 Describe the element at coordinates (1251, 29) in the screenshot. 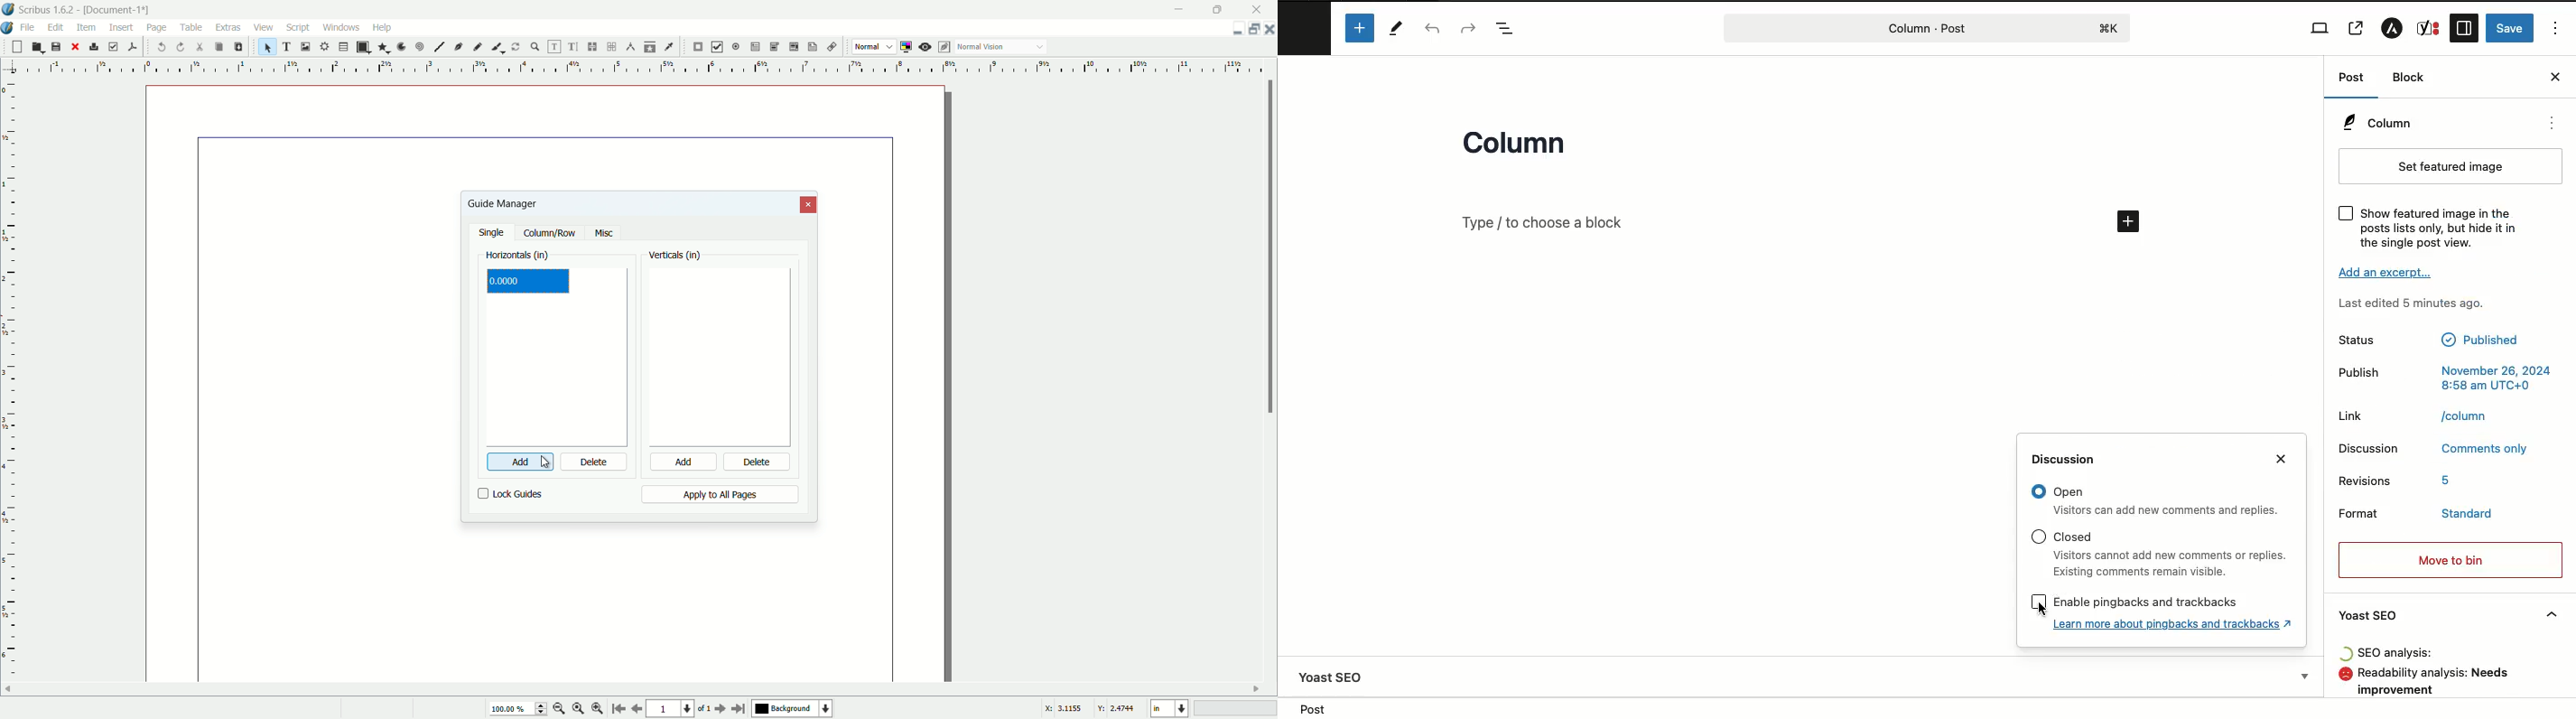

I see `change layout` at that location.